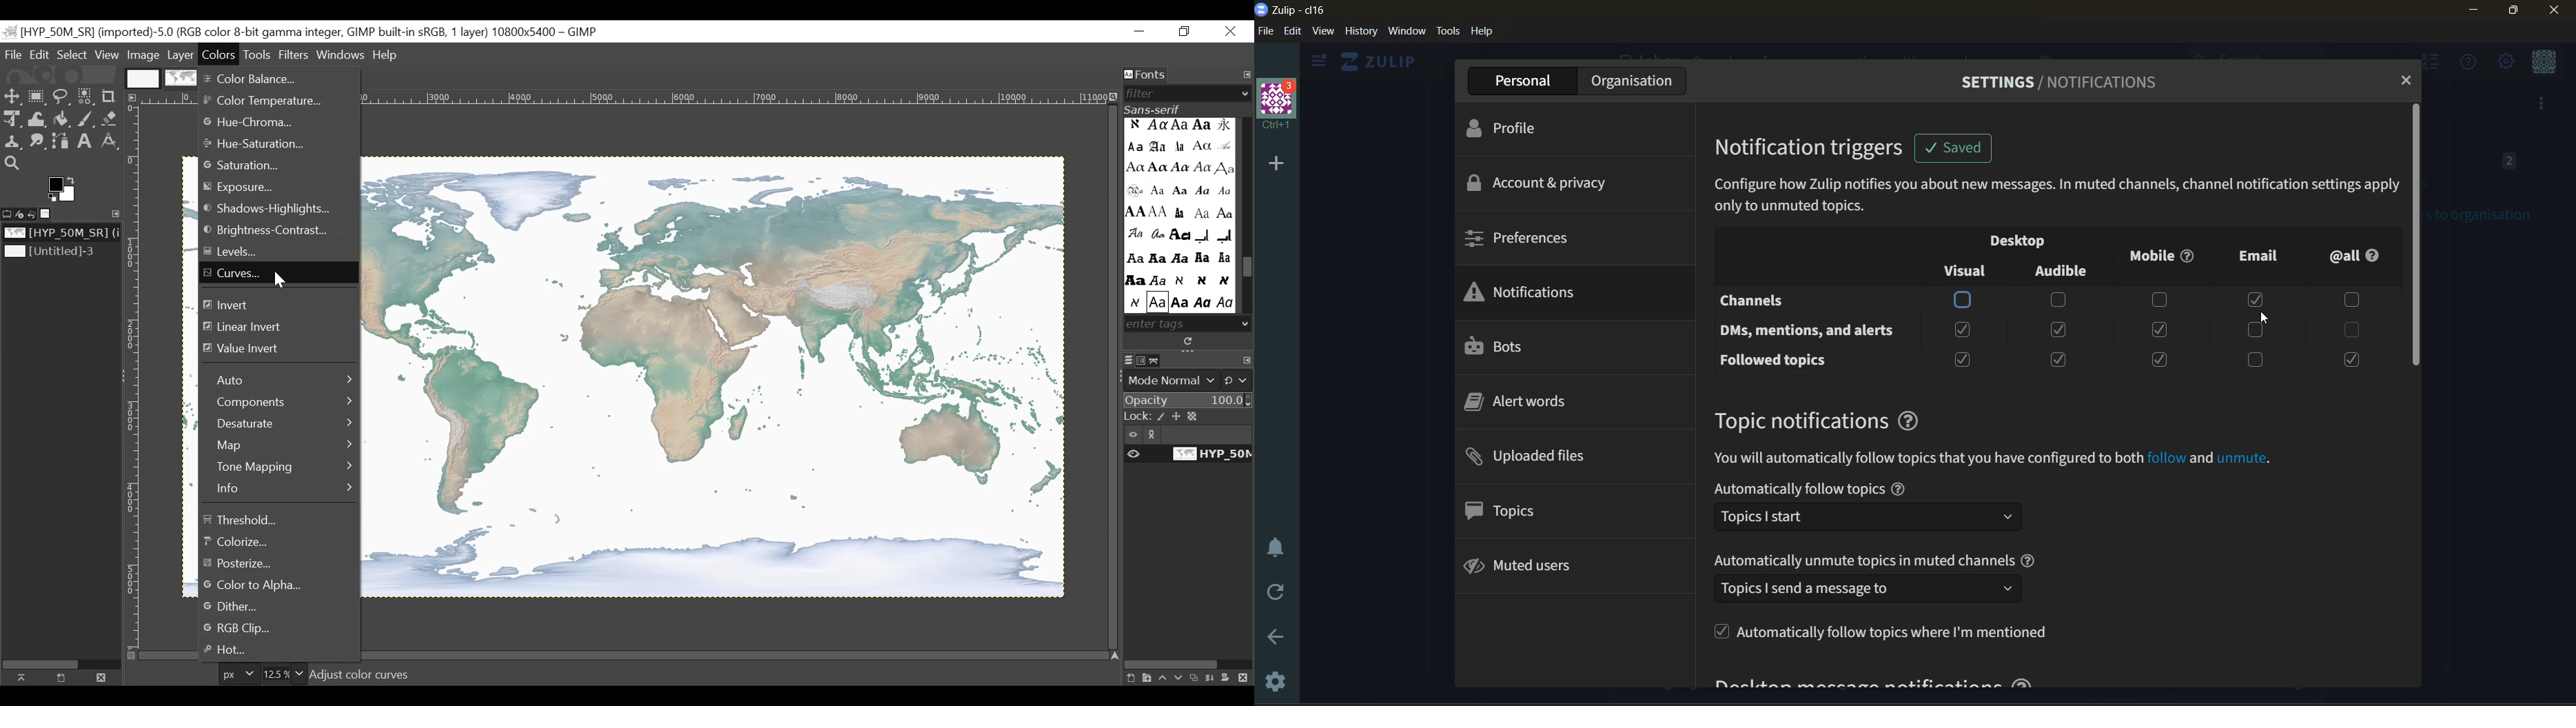 The height and width of the screenshot is (728, 2576). What do you see at coordinates (12, 141) in the screenshot?
I see `Clone tool` at bounding box center [12, 141].